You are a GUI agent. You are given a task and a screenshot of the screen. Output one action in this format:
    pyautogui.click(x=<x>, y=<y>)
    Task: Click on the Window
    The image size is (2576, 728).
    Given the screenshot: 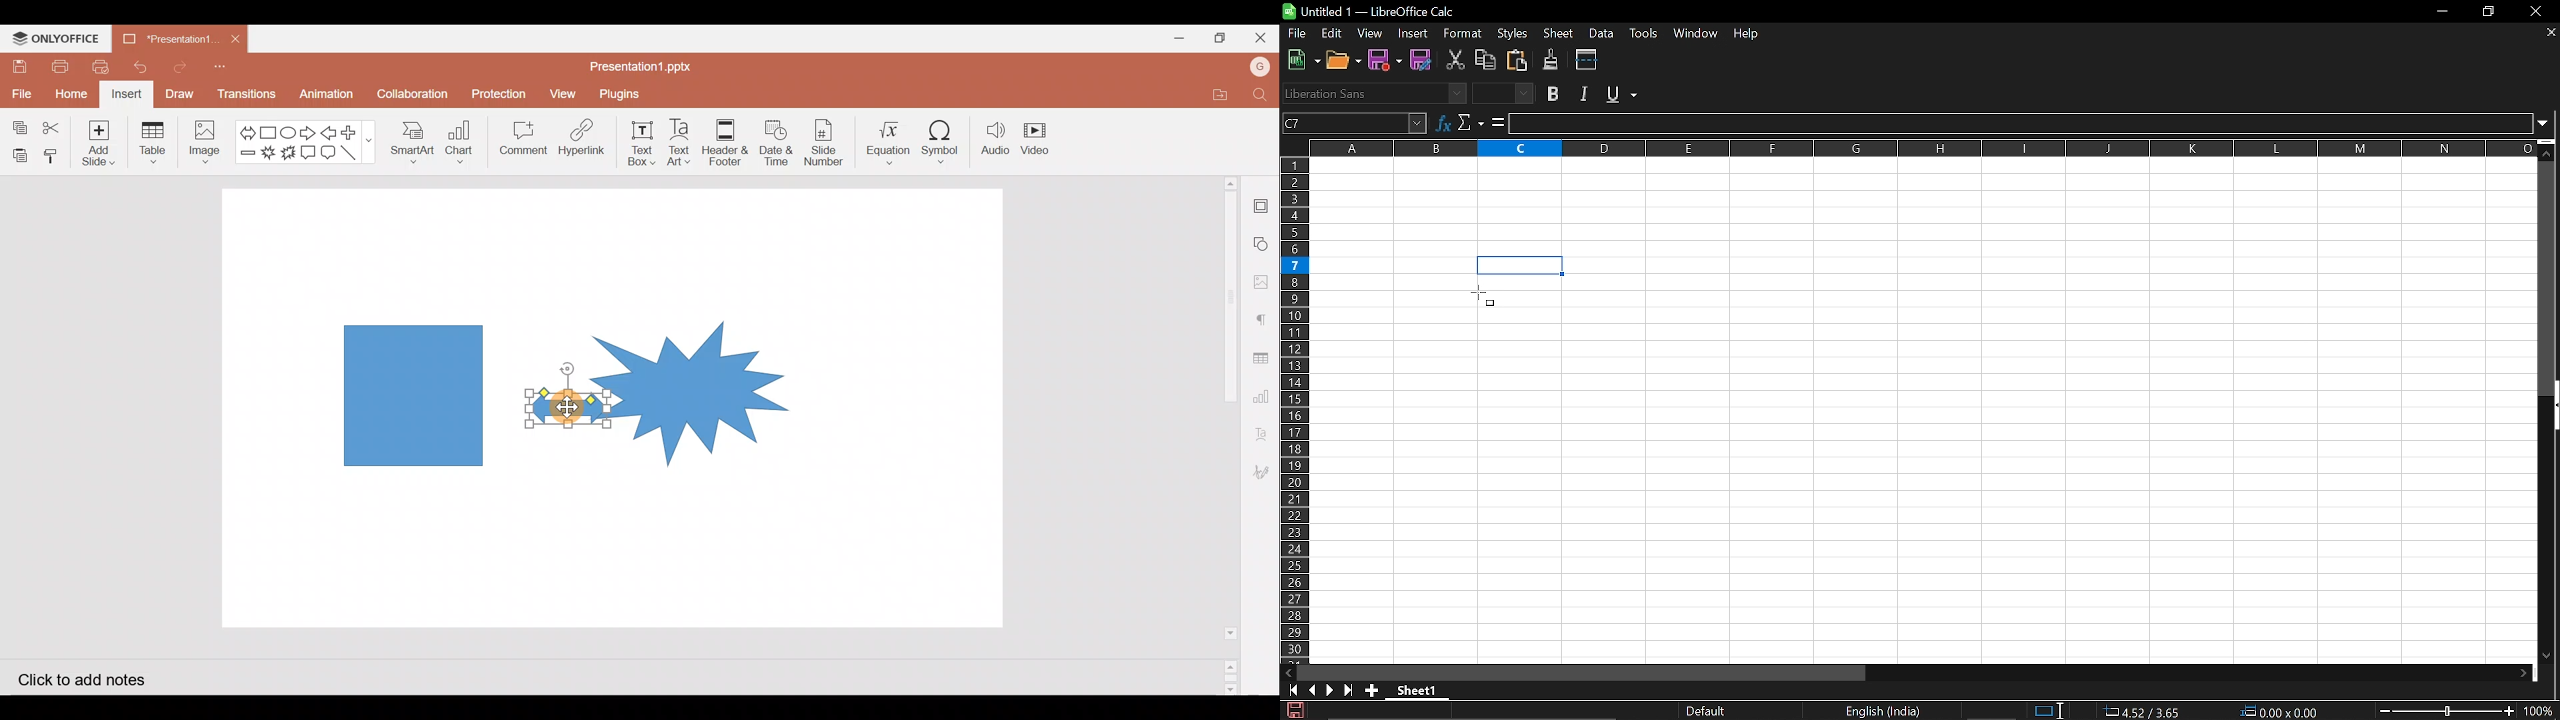 What is the action you would take?
    pyautogui.click(x=1695, y=34)
    